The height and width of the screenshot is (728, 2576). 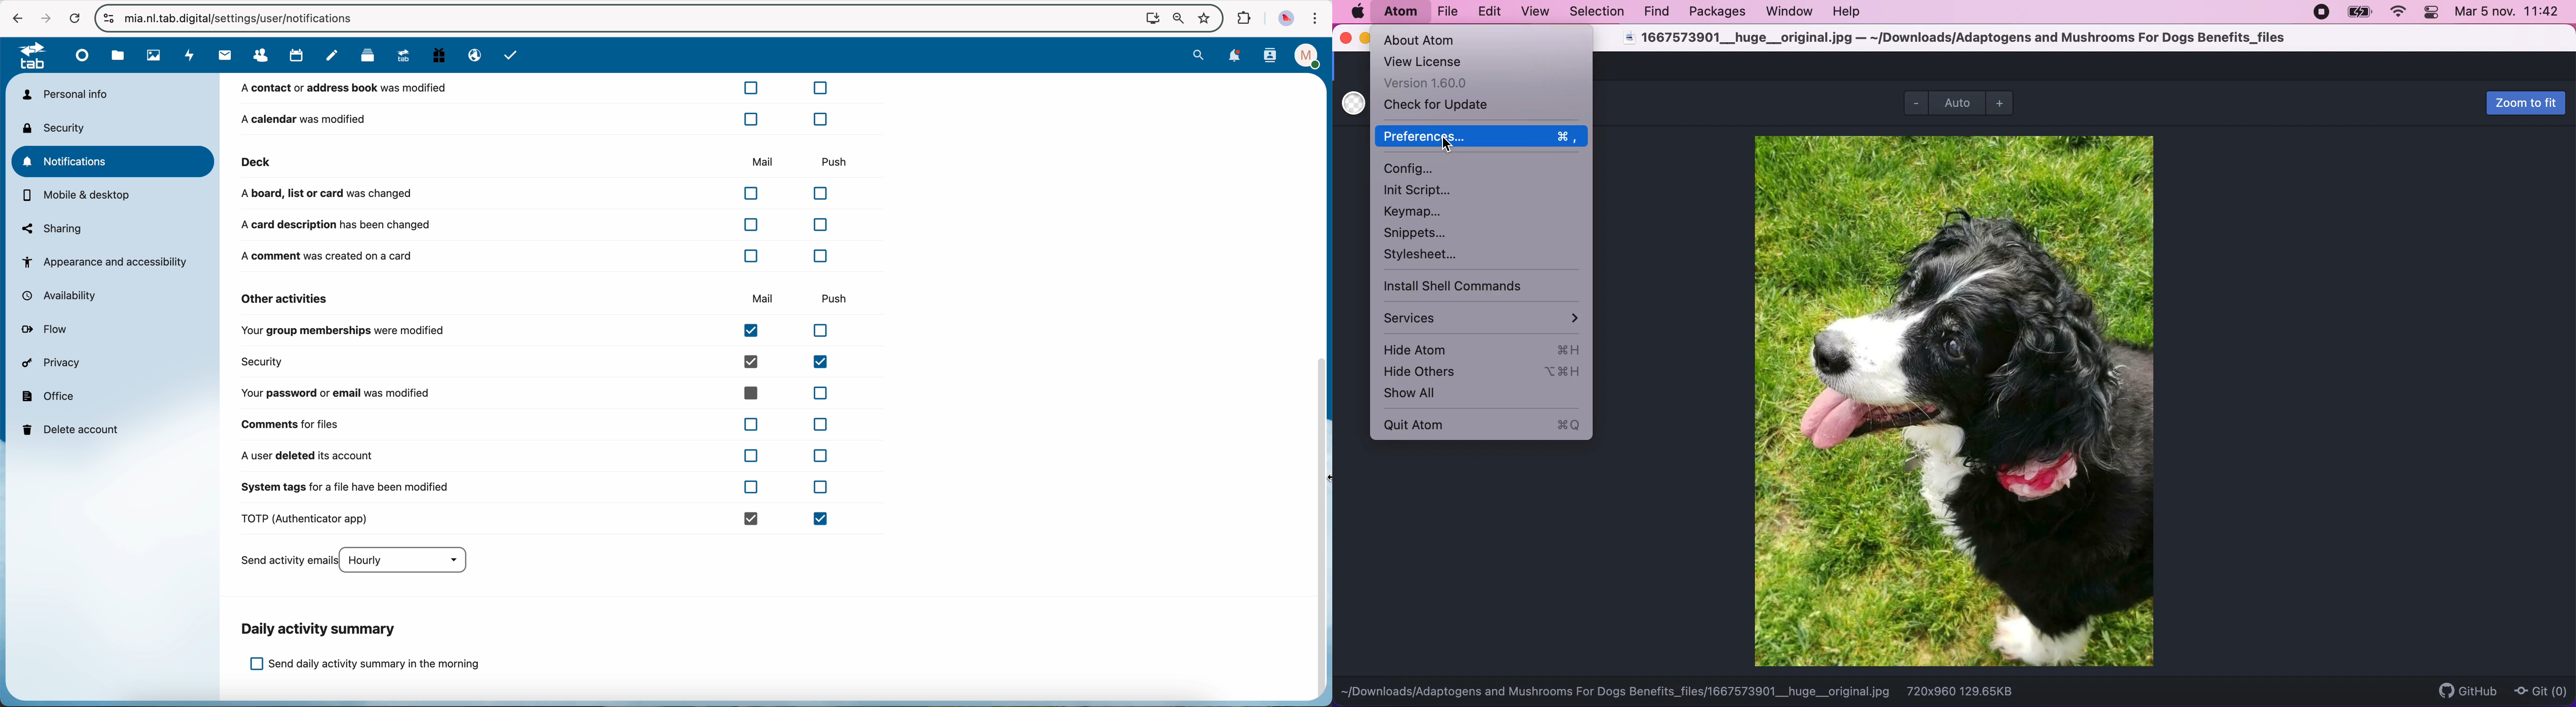 What do you see at coordinates (1316, 19) in the screenshot?
I see `customize and control Google Chrome` at bounding box center [1316, 19].